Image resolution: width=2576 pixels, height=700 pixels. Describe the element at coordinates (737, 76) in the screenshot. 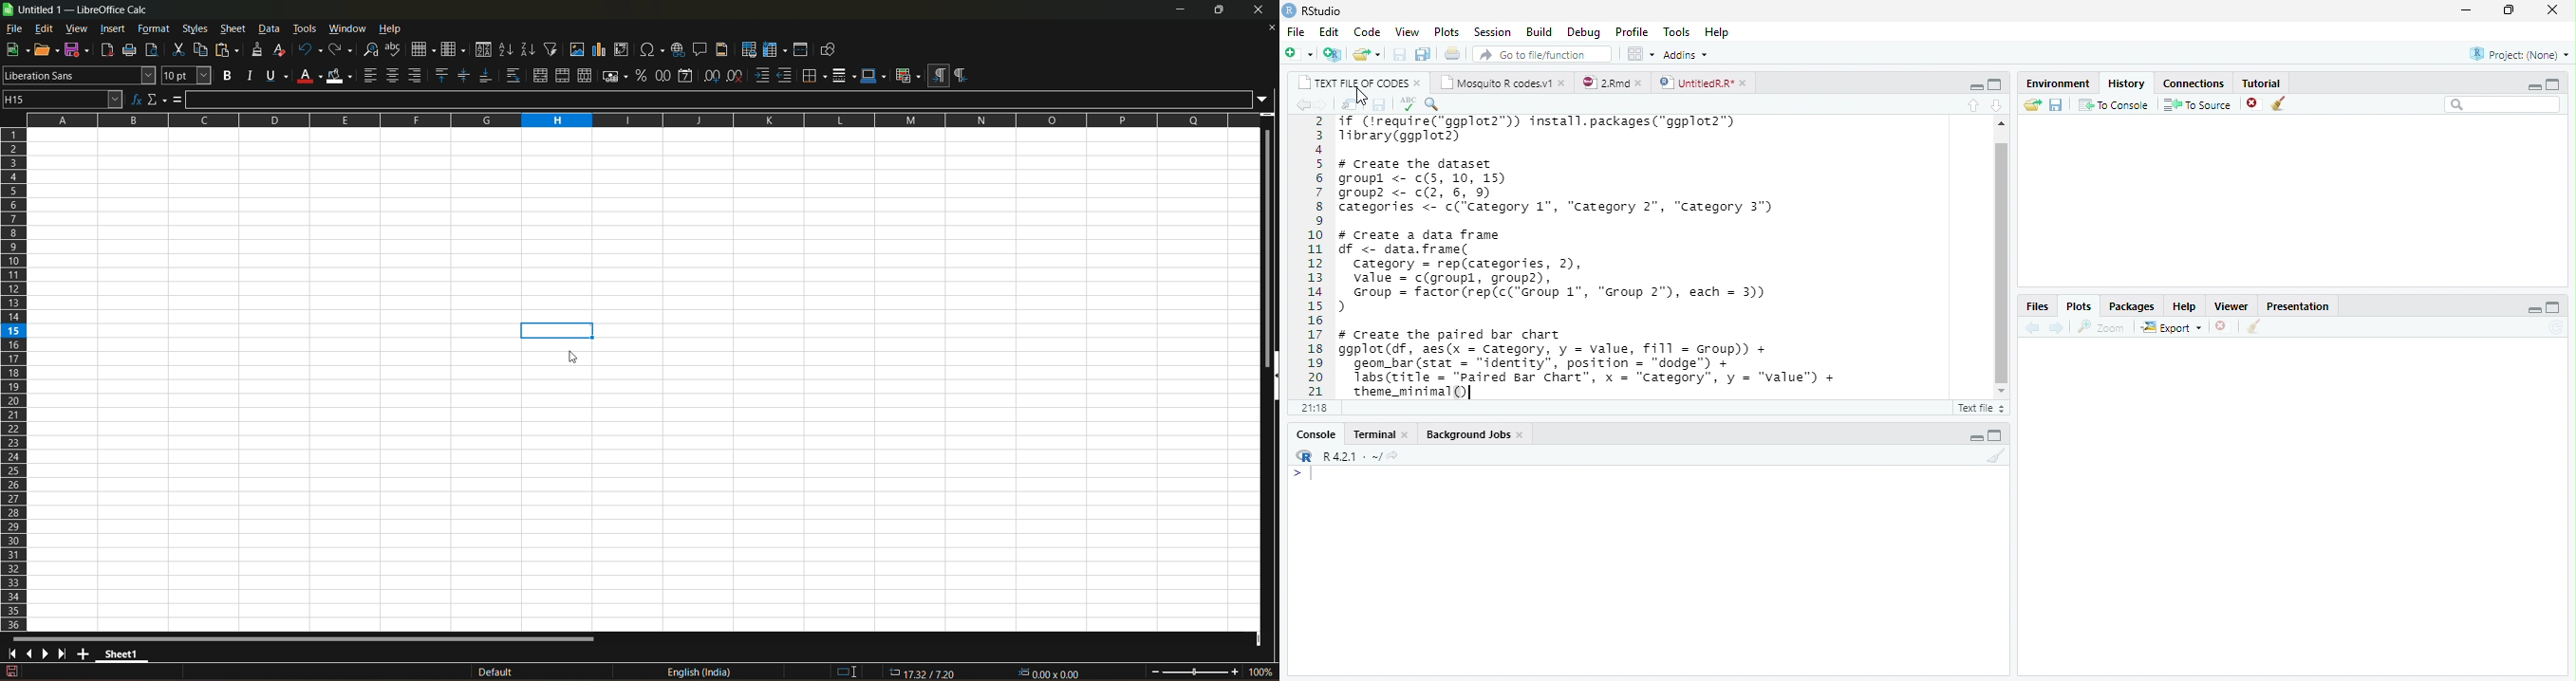

I see `remove decimal place` at that location.